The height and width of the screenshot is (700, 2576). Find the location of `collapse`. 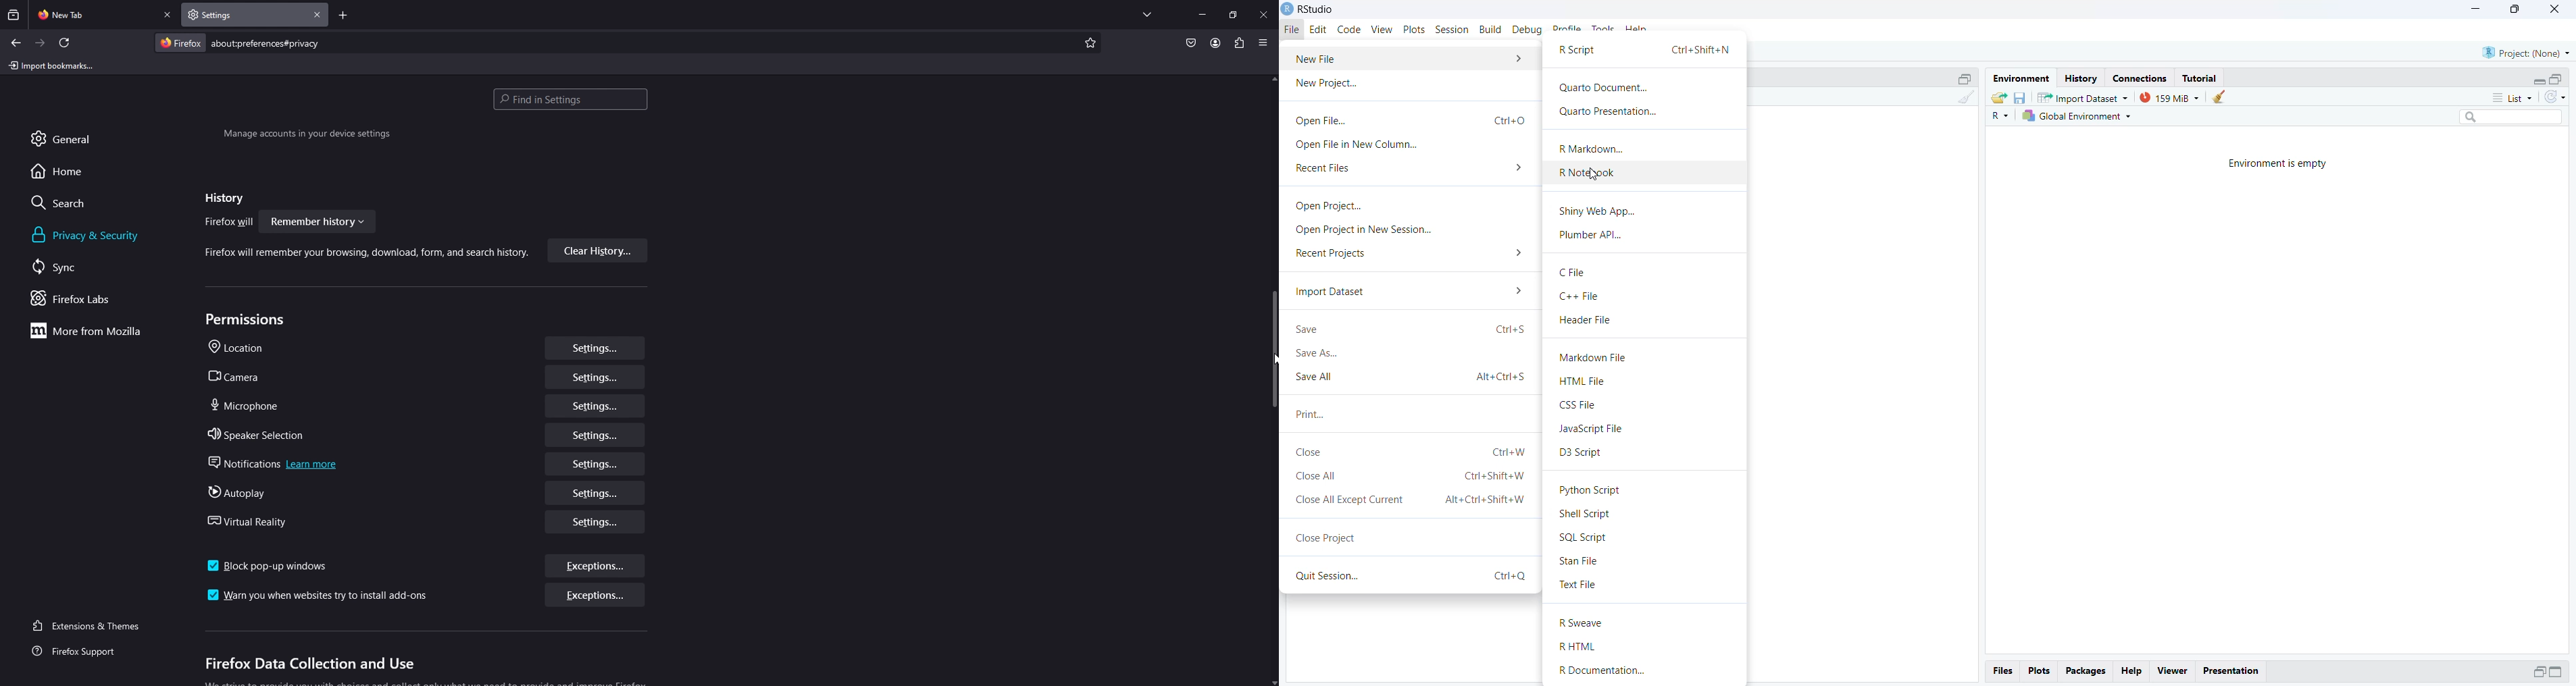

collapse is located at coordinates (1963, 78).